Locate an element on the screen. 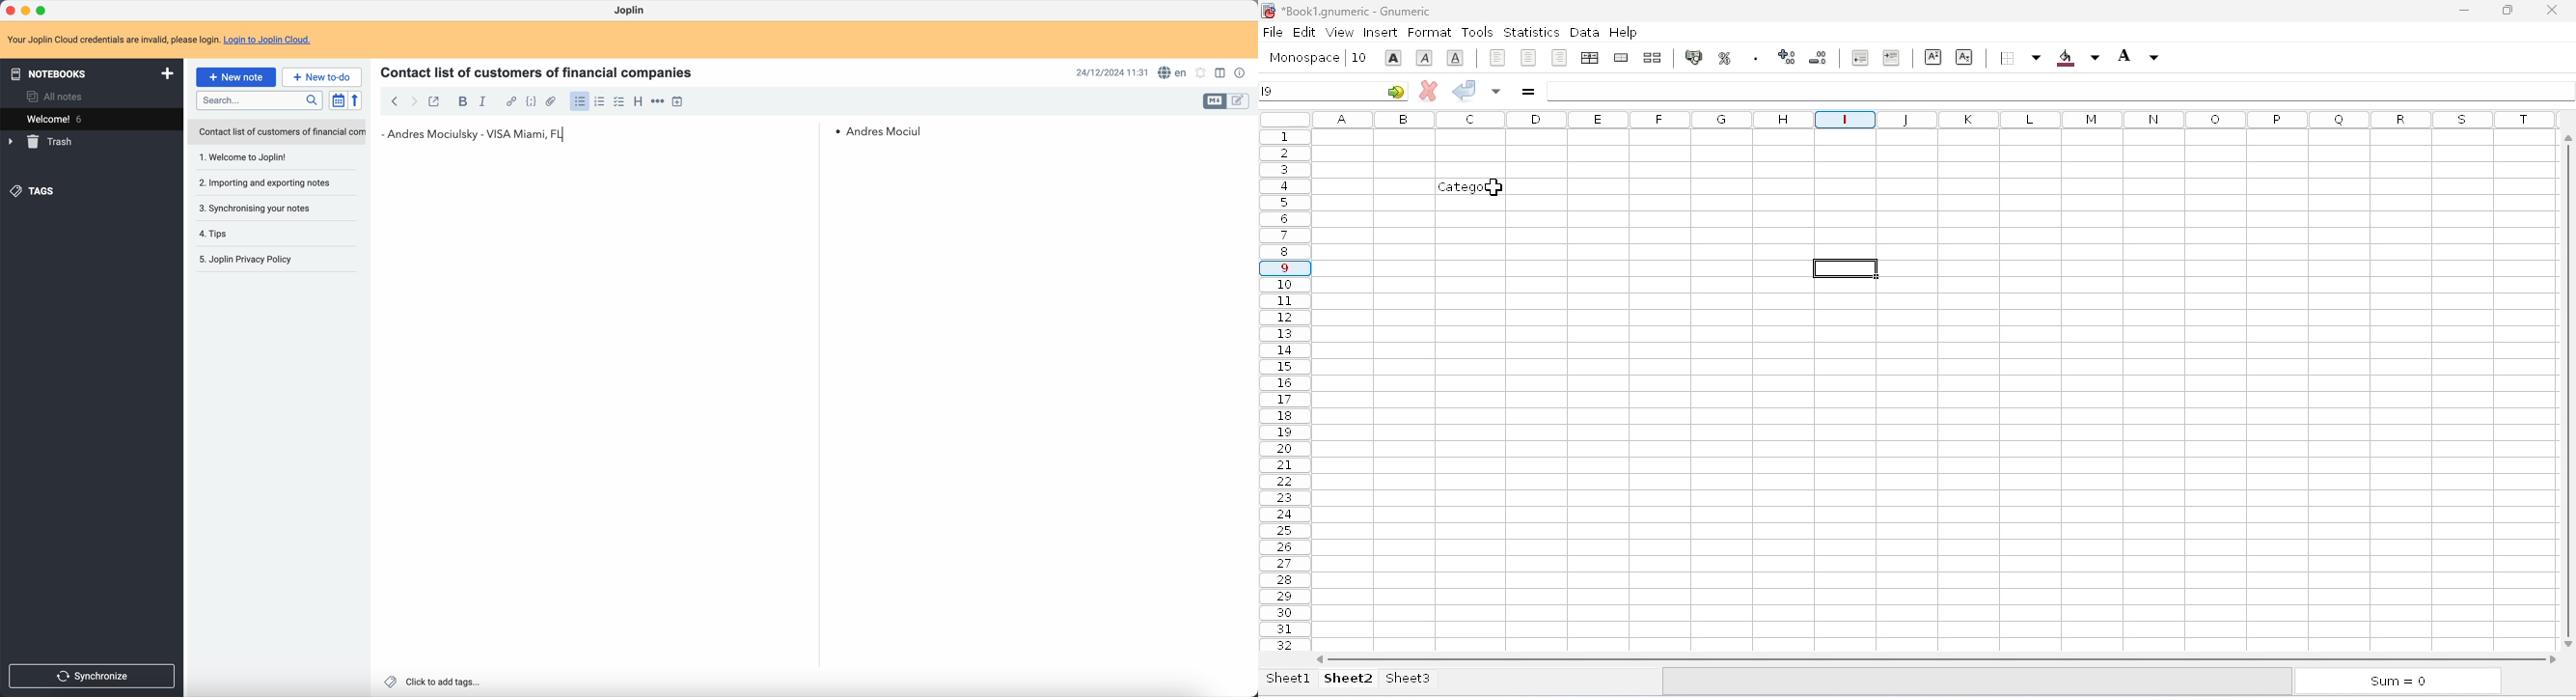 The image size is (2576, 700). background is located at coordinates (2077, 58).